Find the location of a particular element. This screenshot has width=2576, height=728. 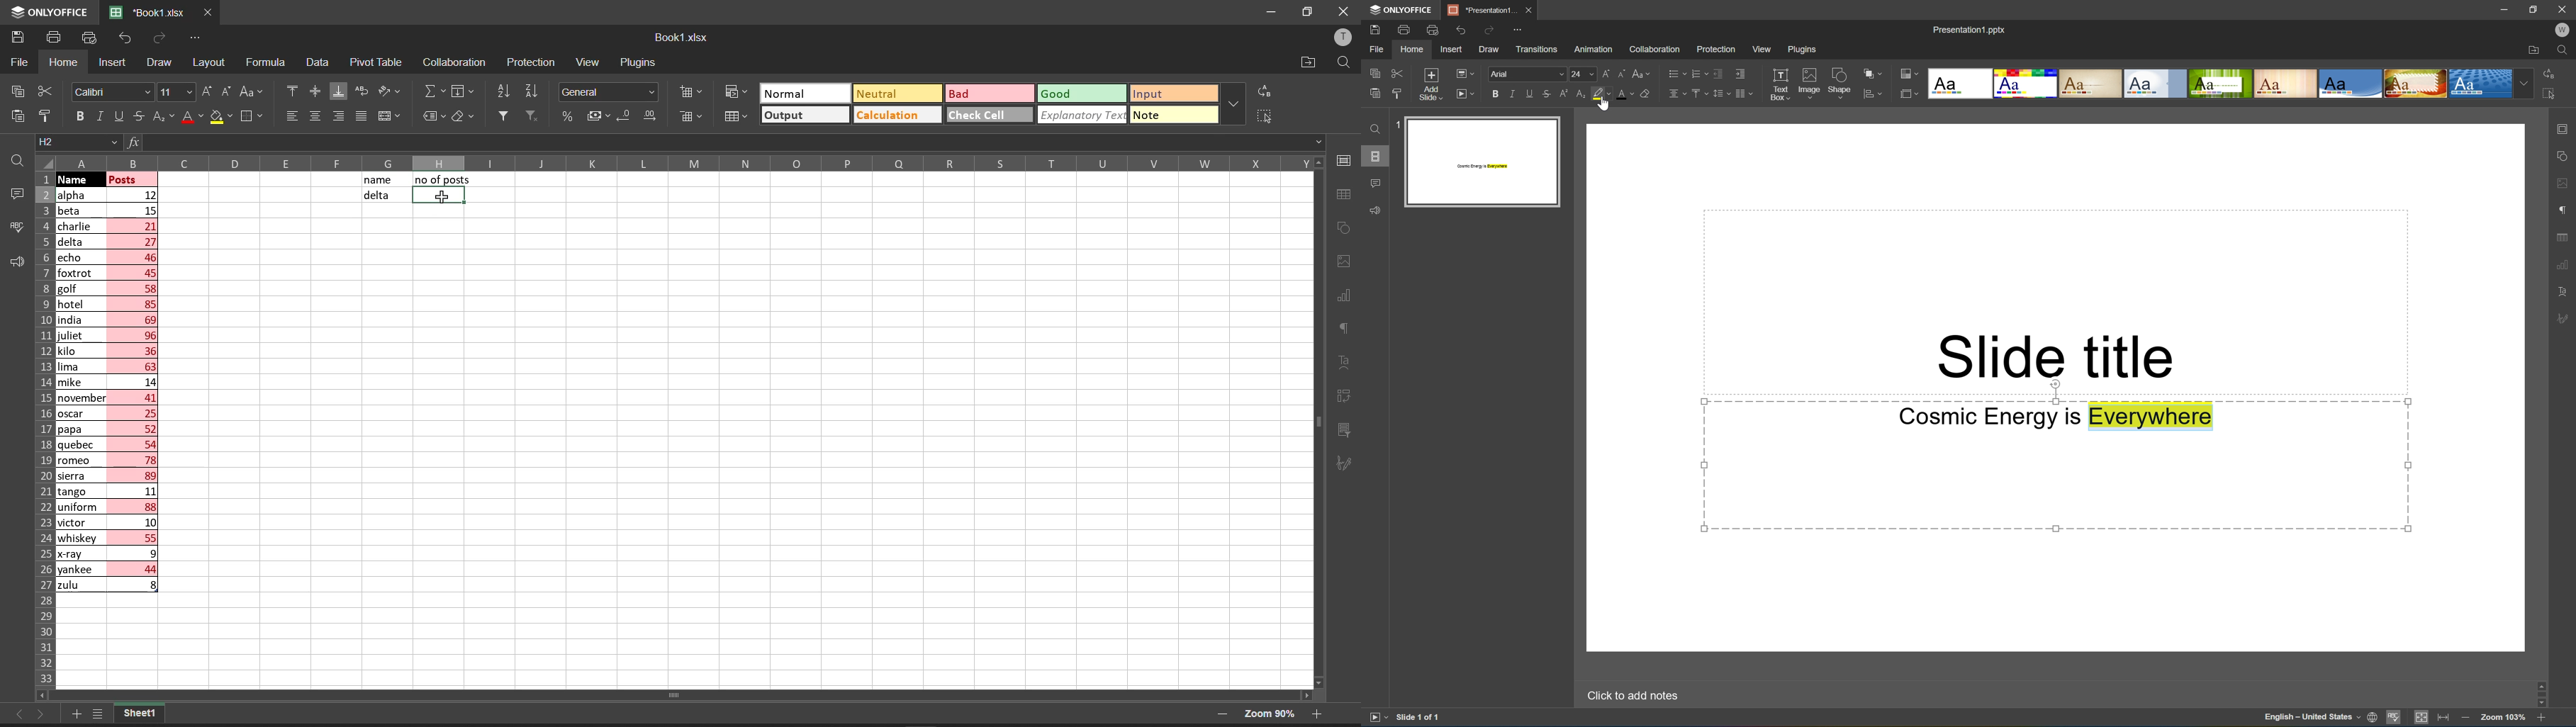

font size is located at coordinates (177, 91).